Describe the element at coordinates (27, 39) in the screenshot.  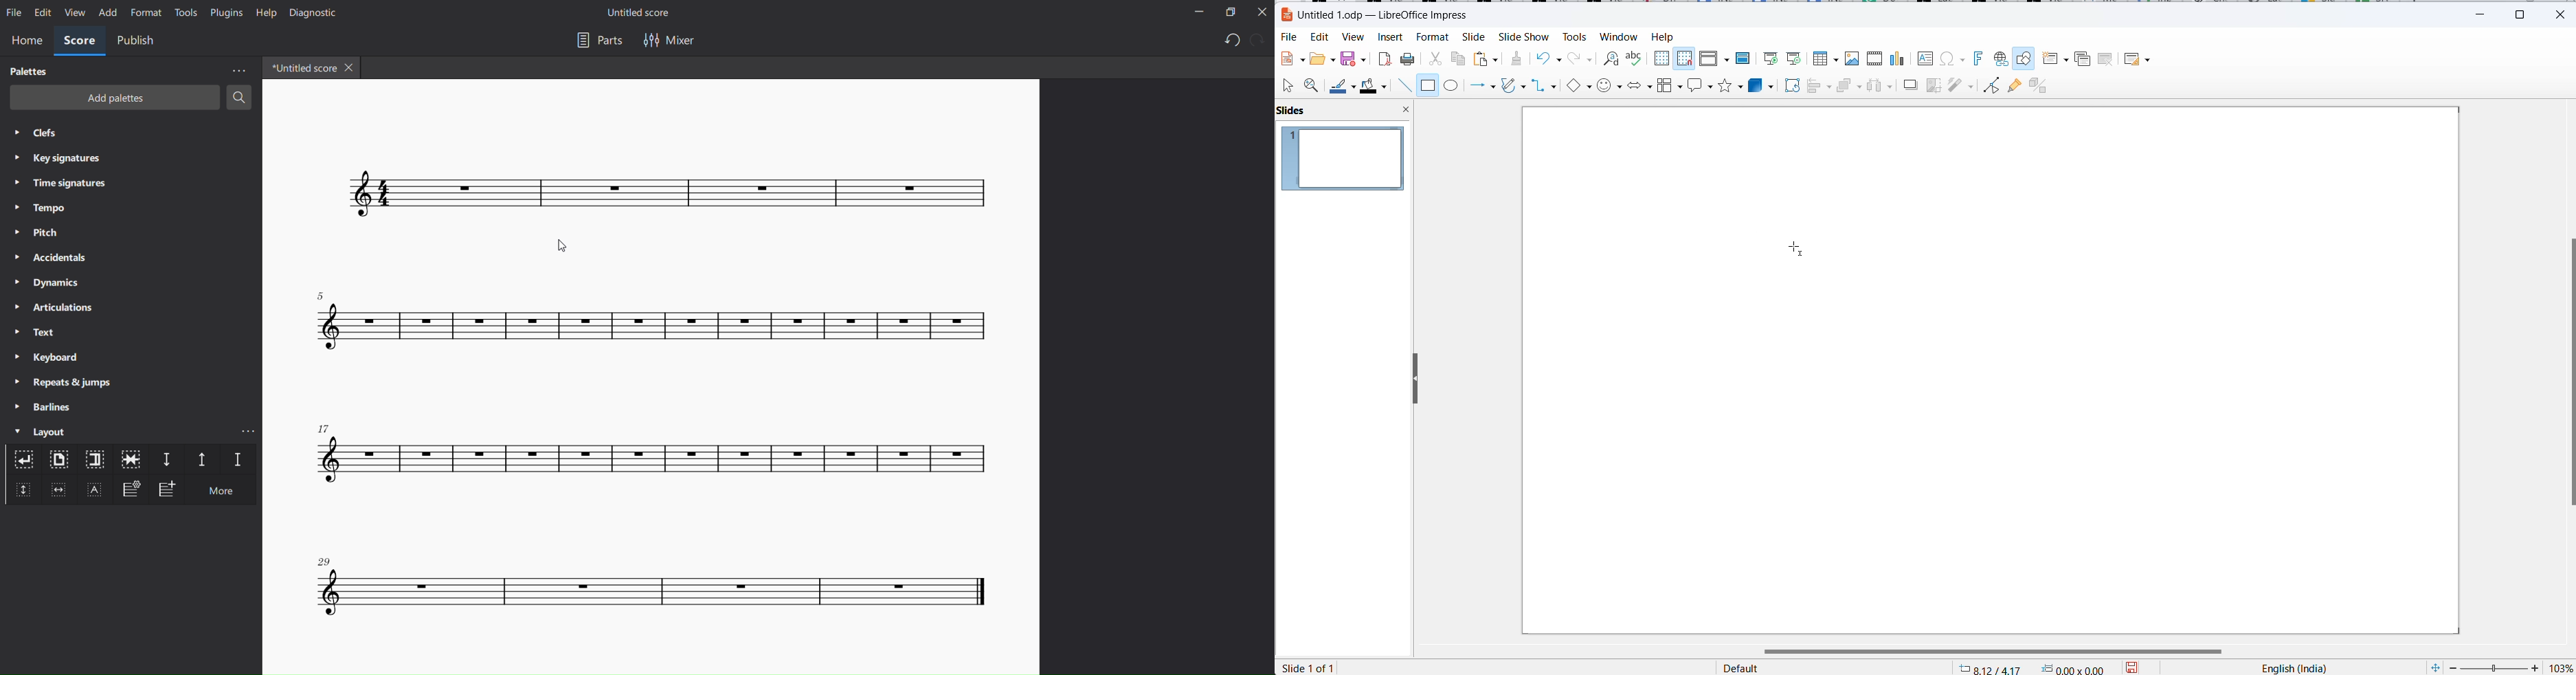
I see `home` at that location.